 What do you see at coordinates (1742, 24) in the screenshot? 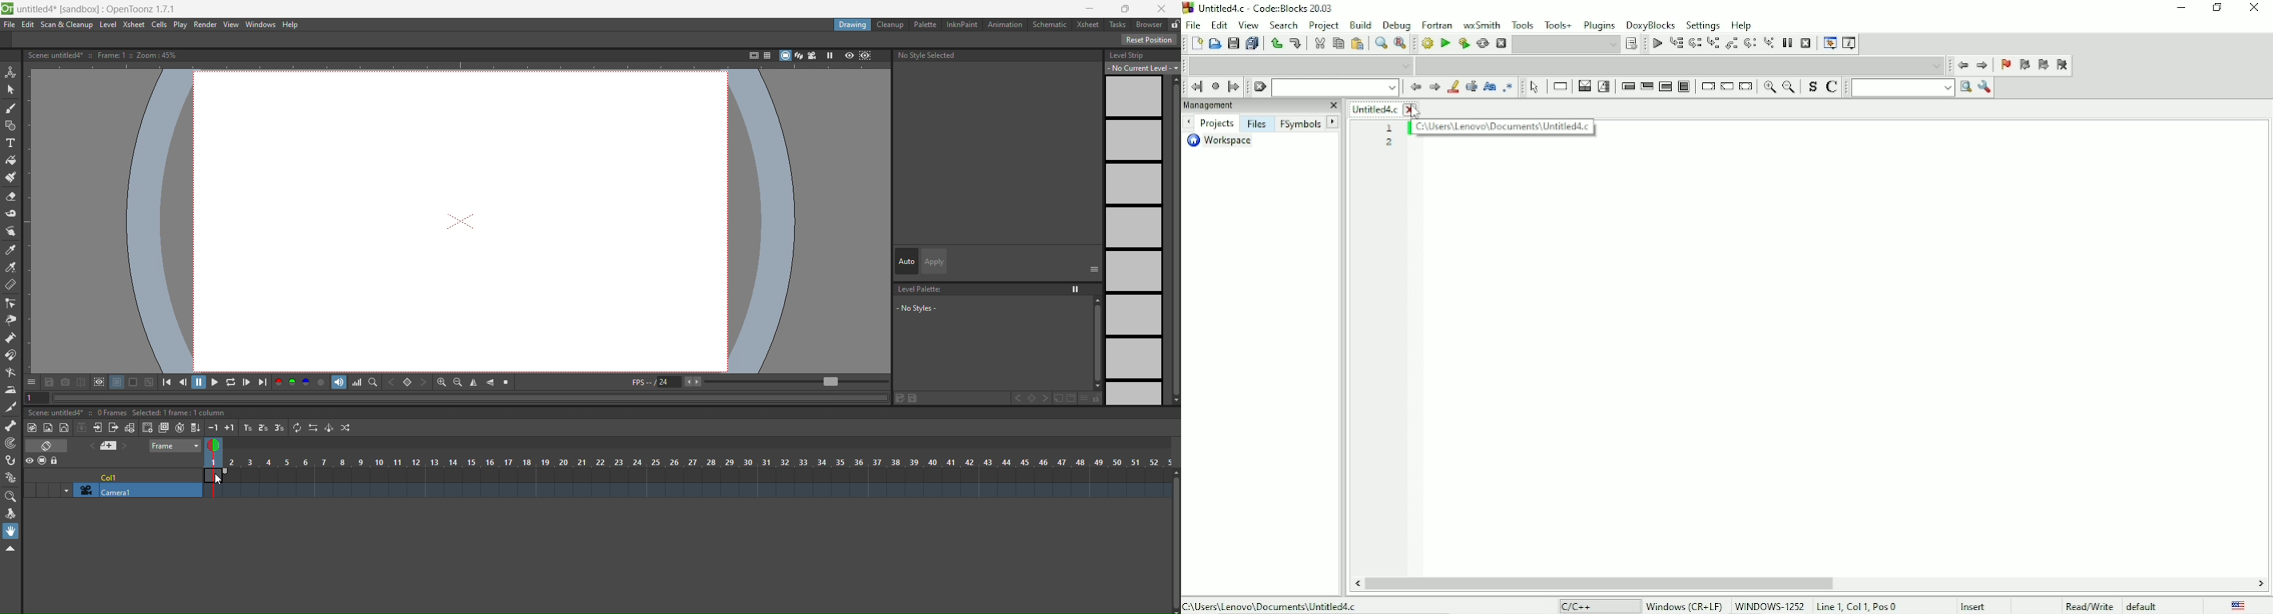
I see `Help` at bounding box center [1742, 24].